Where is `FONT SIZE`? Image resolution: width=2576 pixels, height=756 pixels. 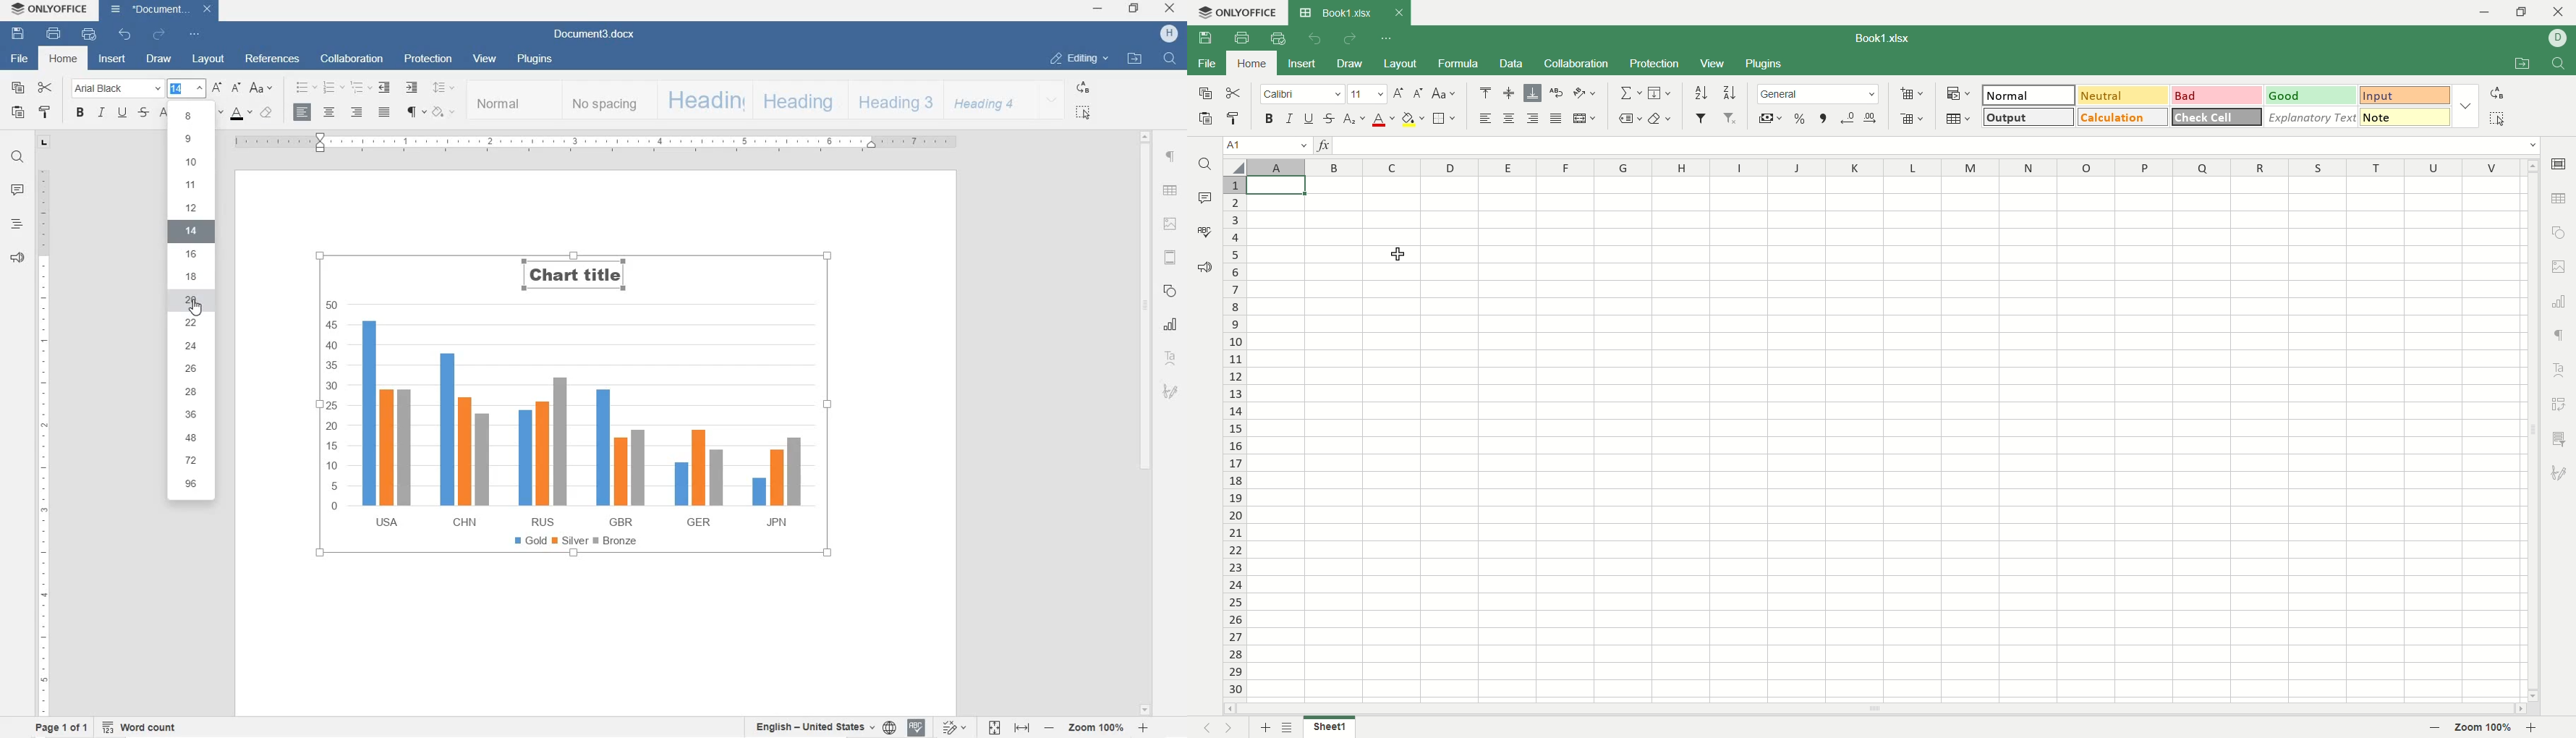
FONT SIZE is located at coordinates (187, 88).